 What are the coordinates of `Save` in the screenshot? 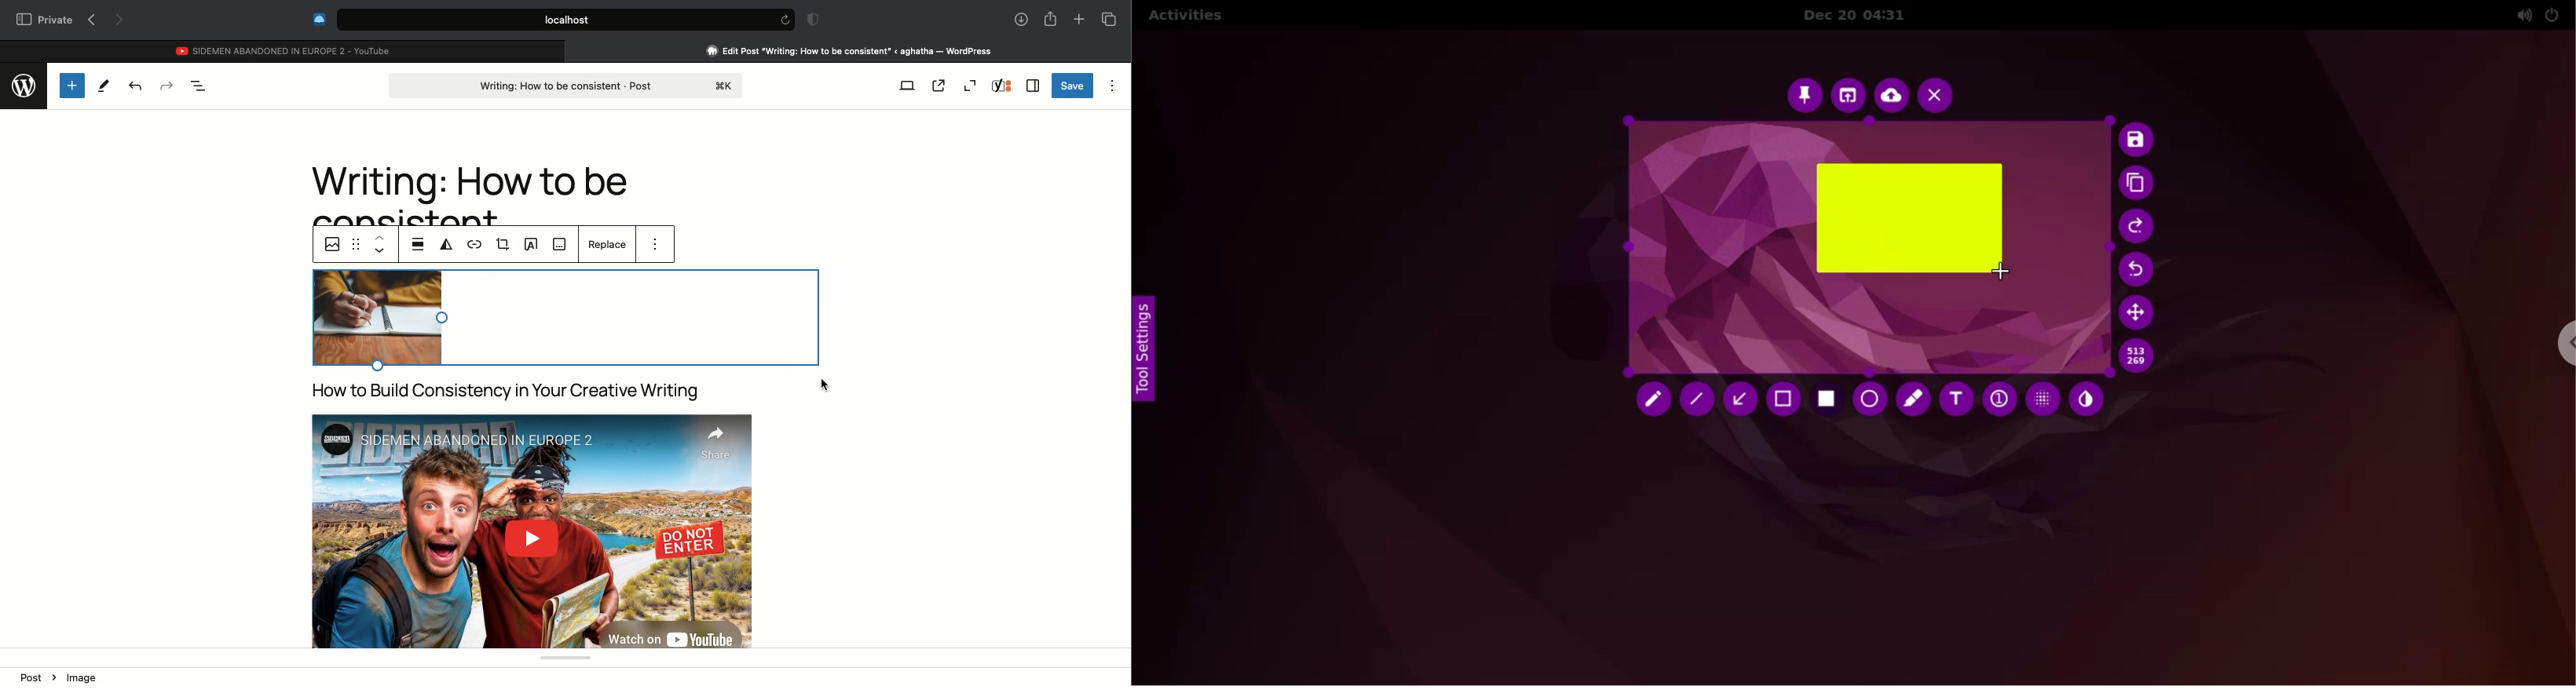 It's located at (1073, 86).